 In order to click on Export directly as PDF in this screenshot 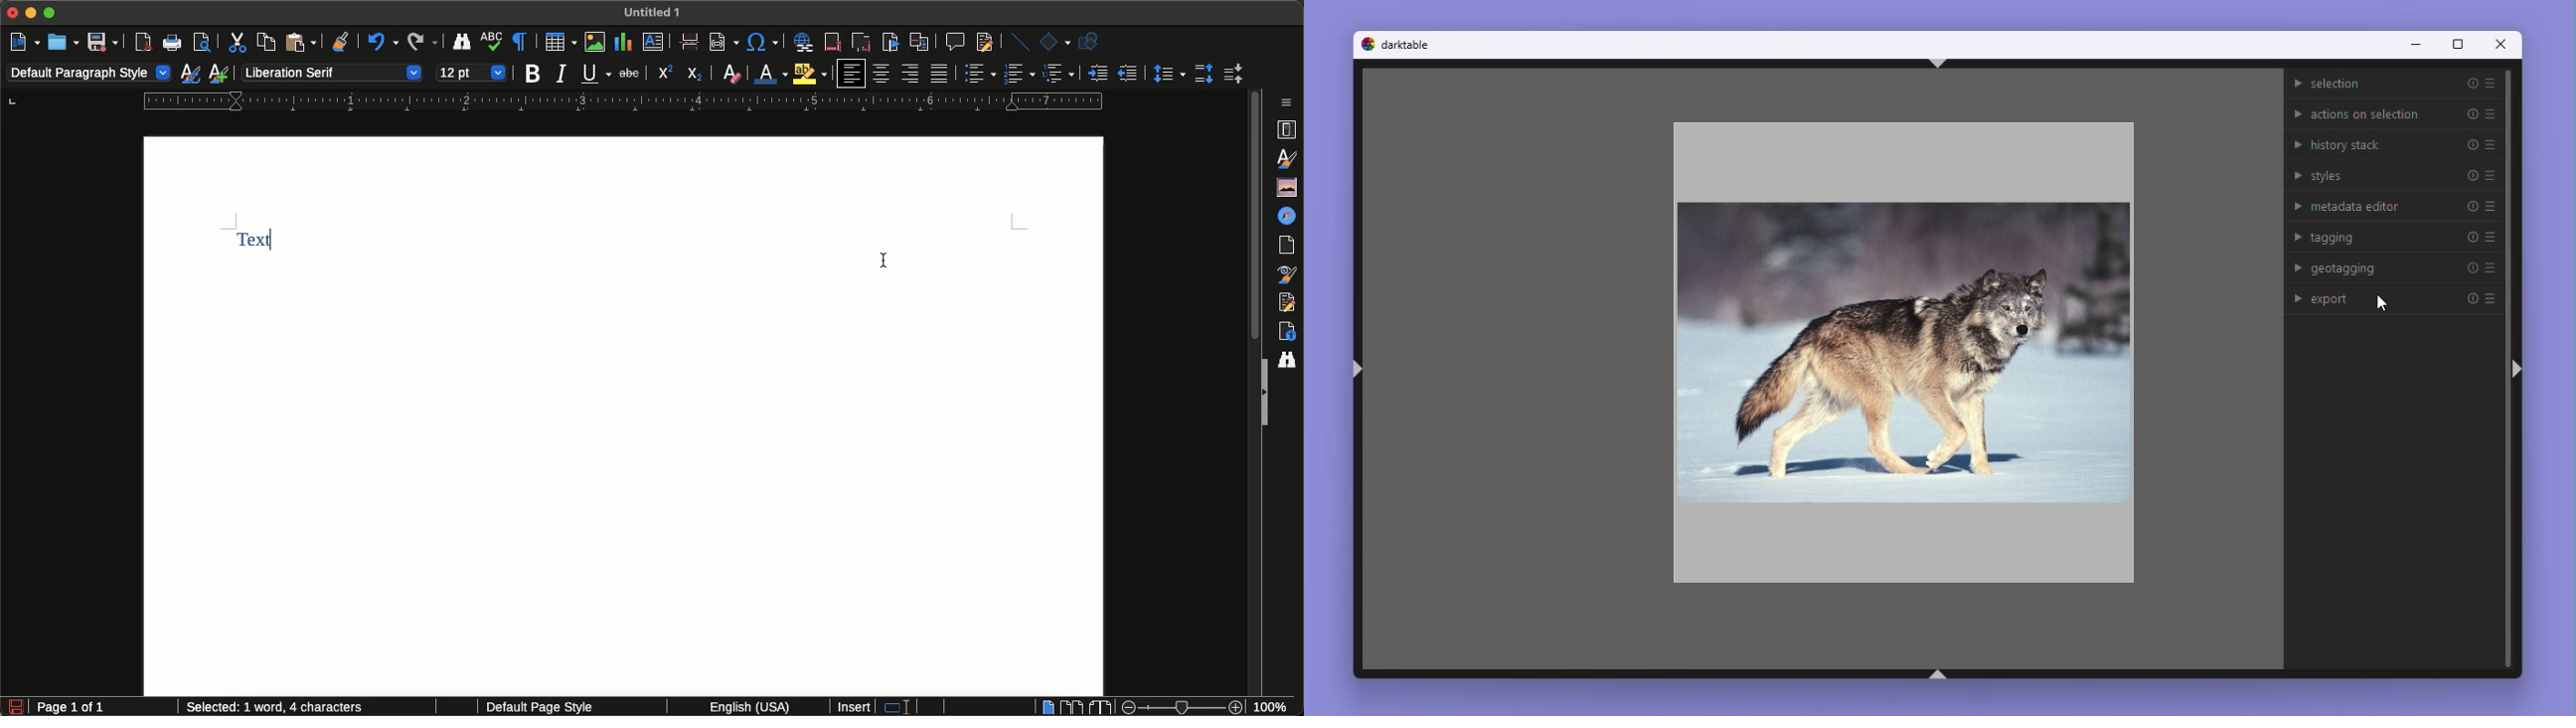, I will do `click(144, 43)`.